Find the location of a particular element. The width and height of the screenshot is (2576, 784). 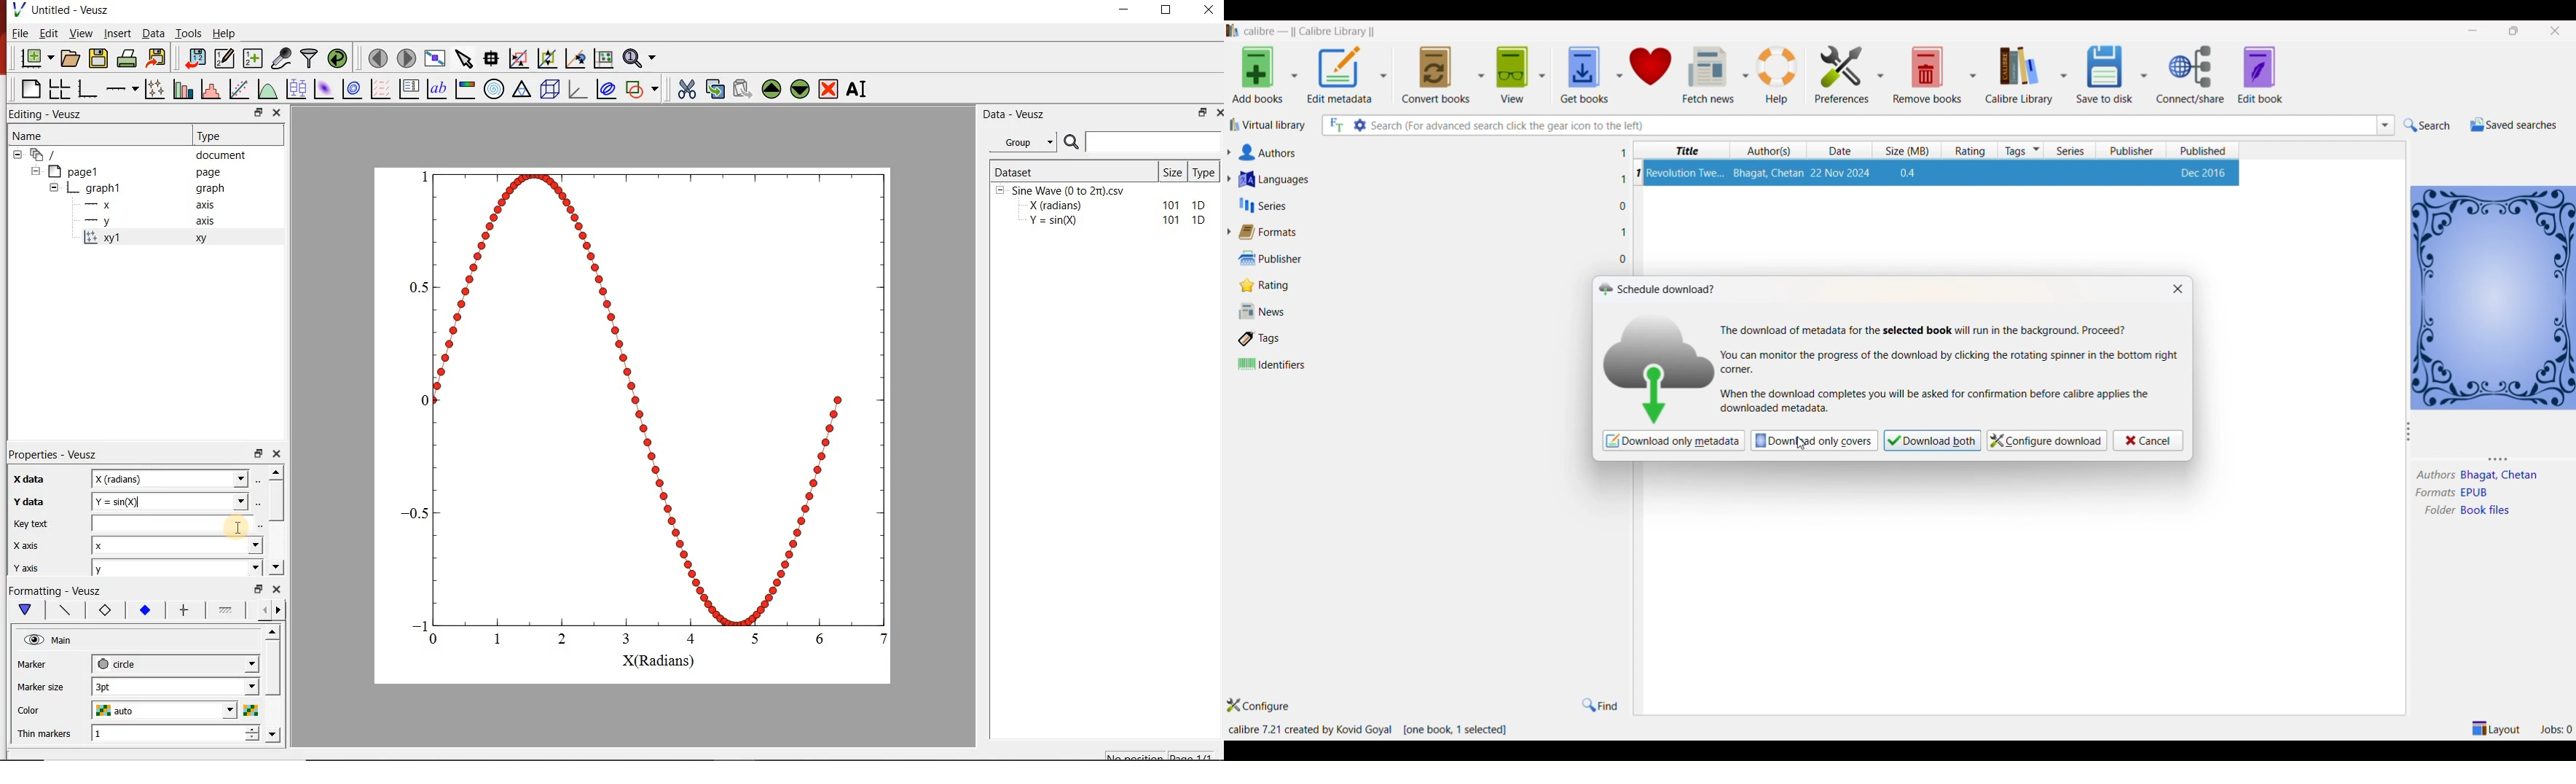

formats and number of formats is located at coordinates (1276, 233).